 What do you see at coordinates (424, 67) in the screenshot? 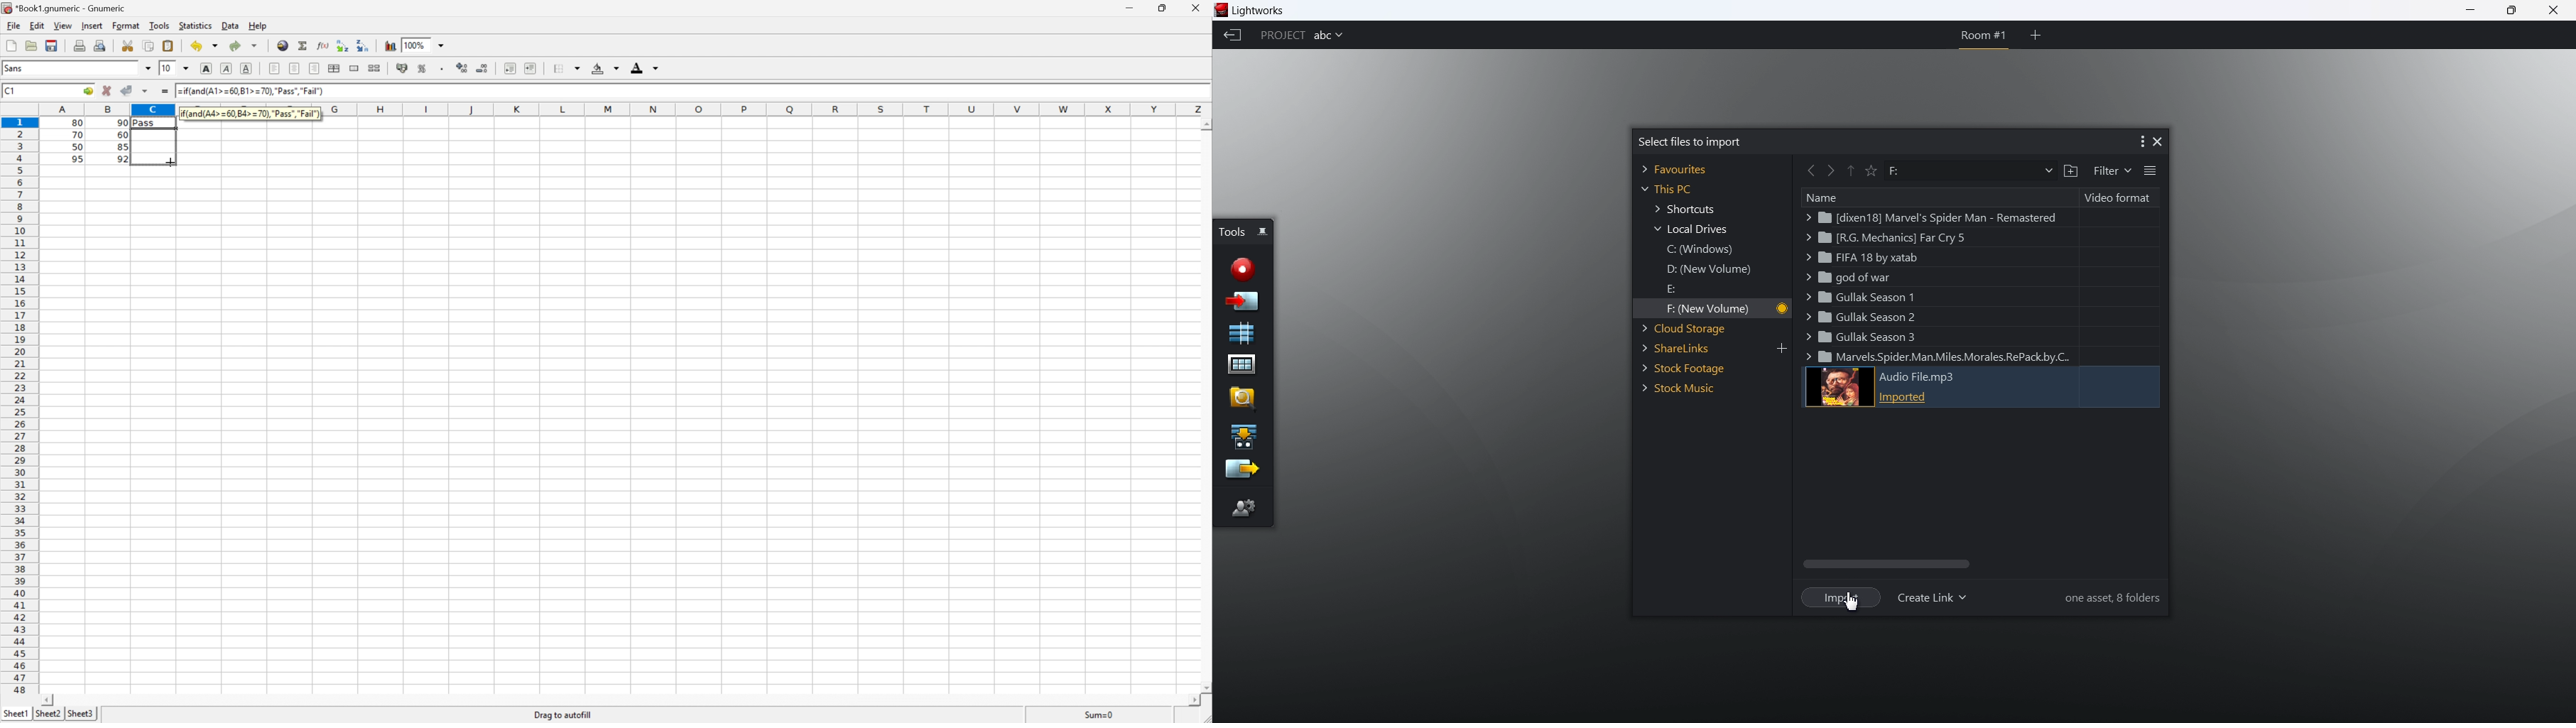
I see `Format the selection as percentage` at bounding box center [424, 67].